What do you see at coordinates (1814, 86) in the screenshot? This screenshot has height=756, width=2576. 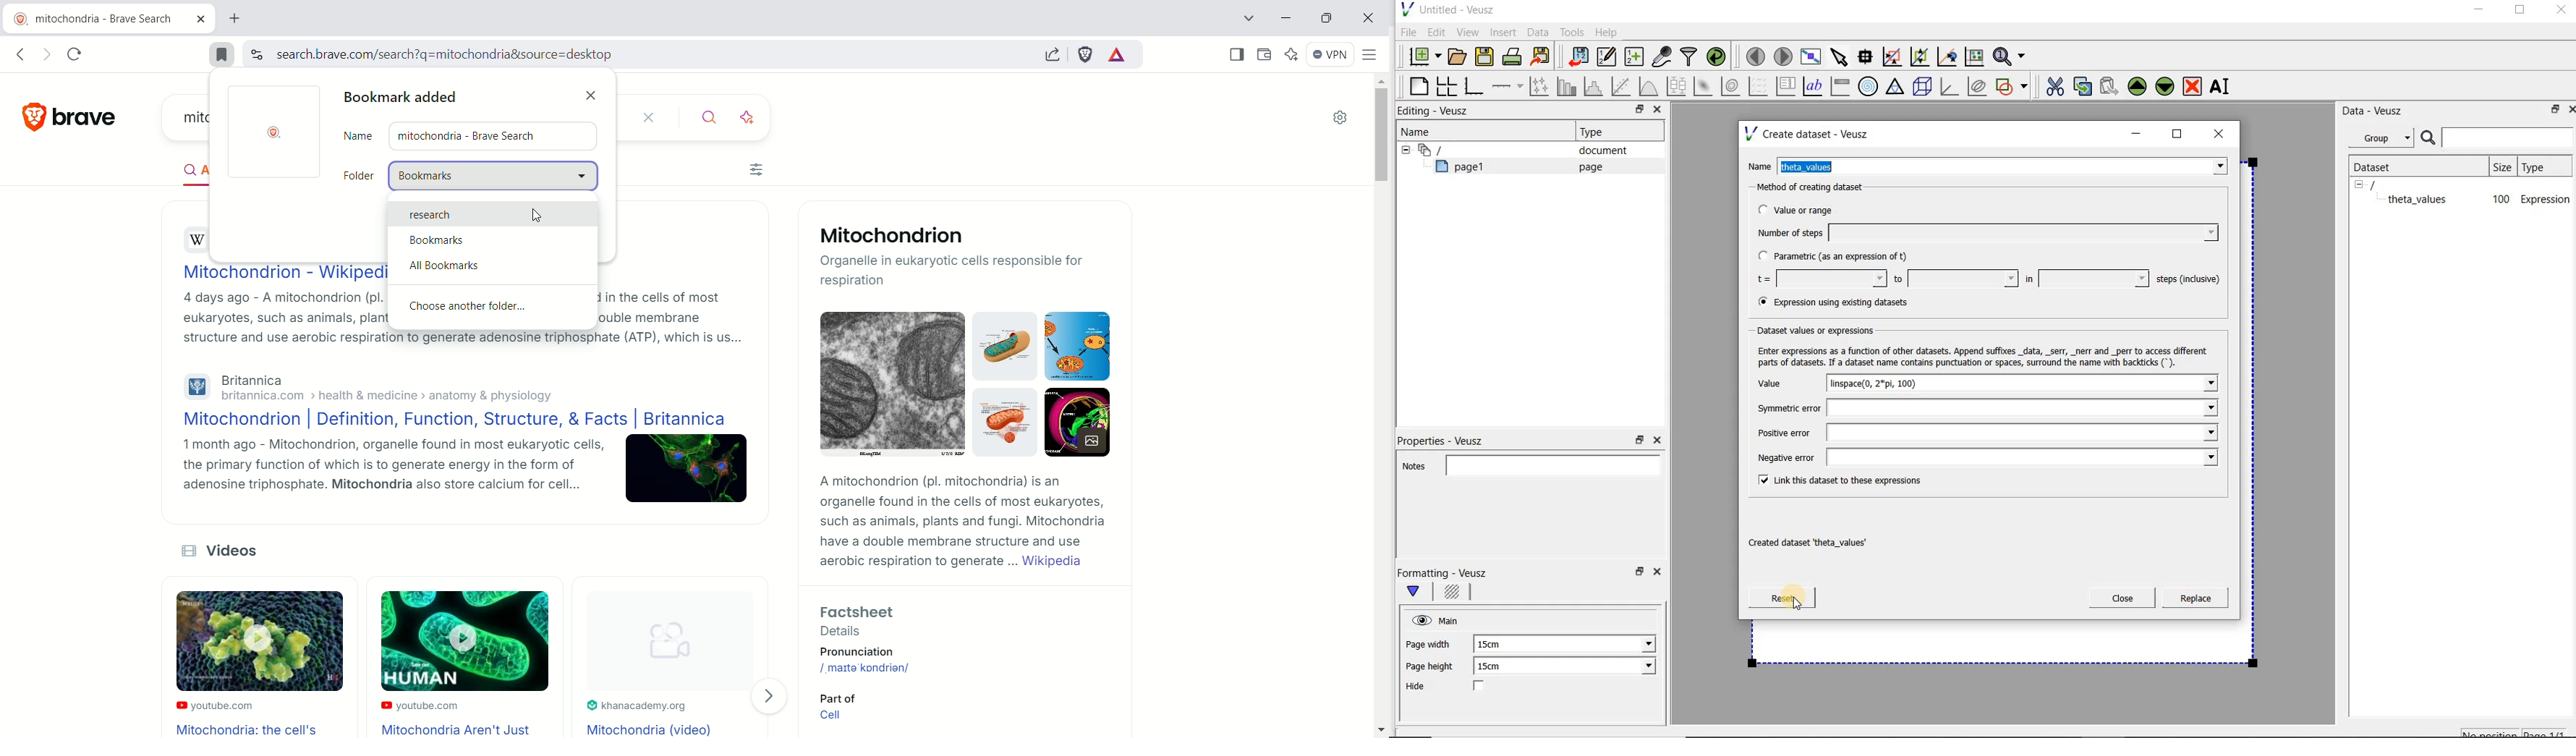 I see `text label` at bounding box center [1814, 86].